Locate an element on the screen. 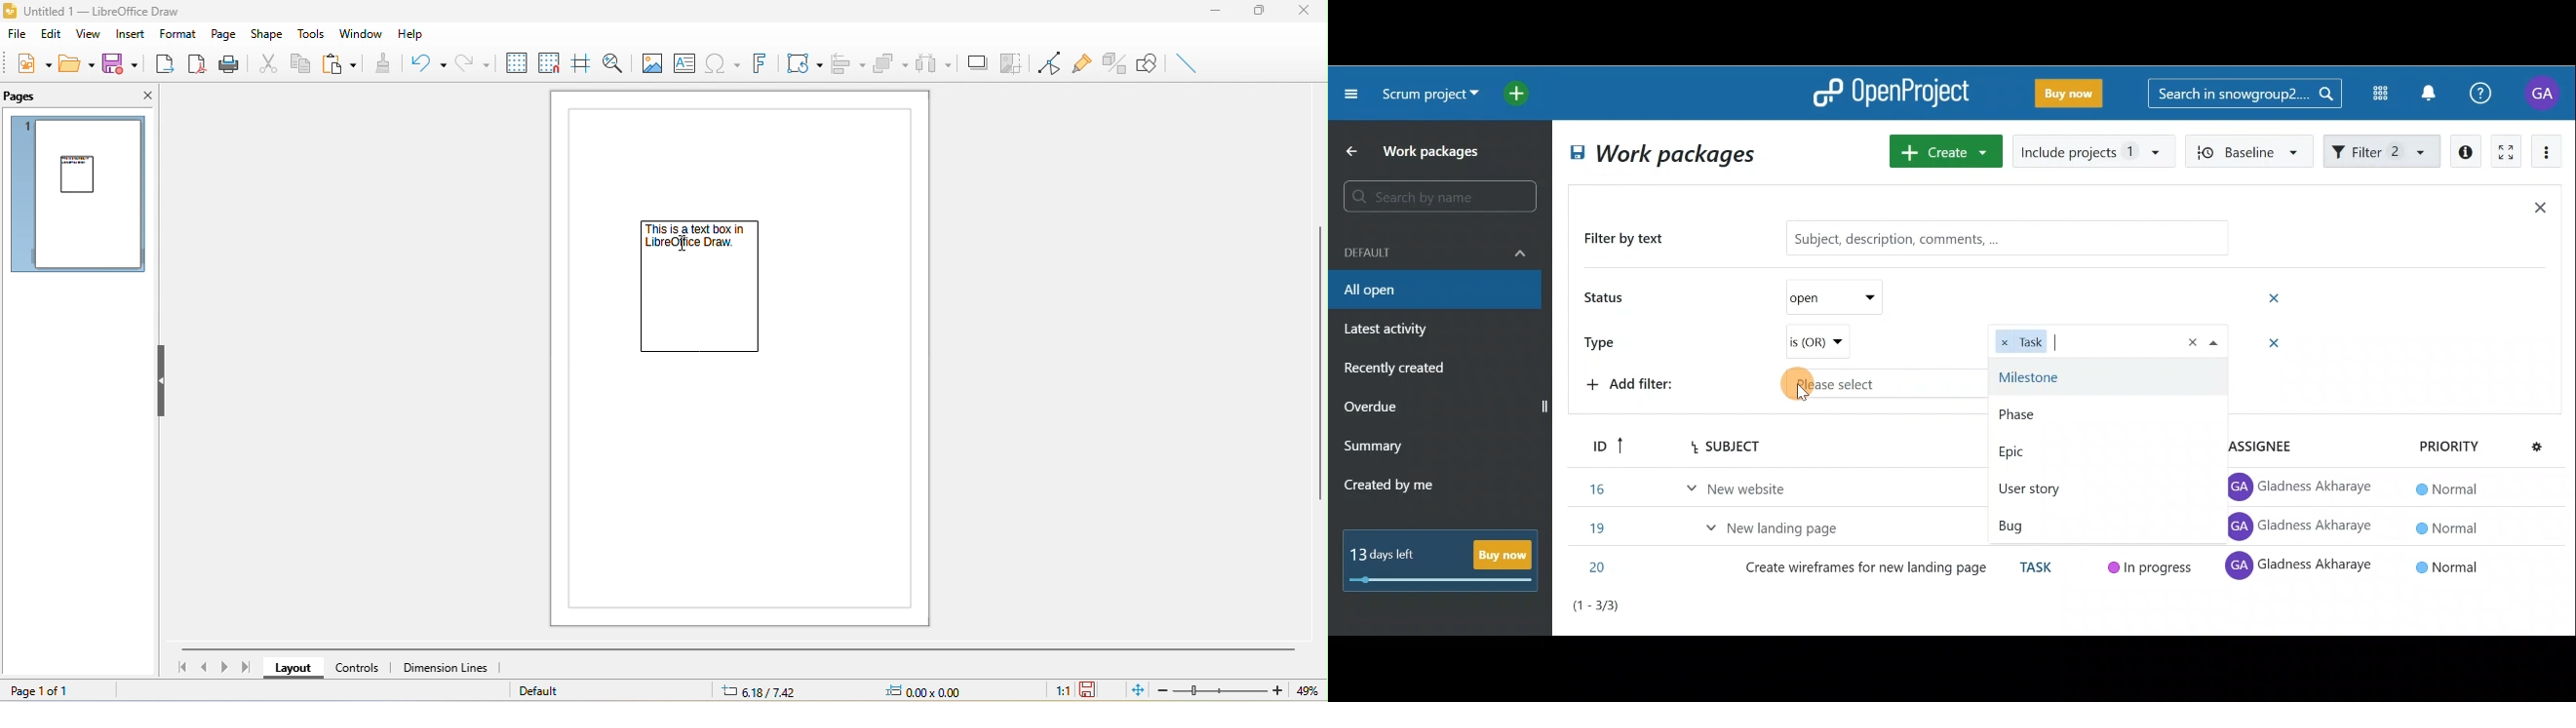  User story is located at coordinates (2088, 525).